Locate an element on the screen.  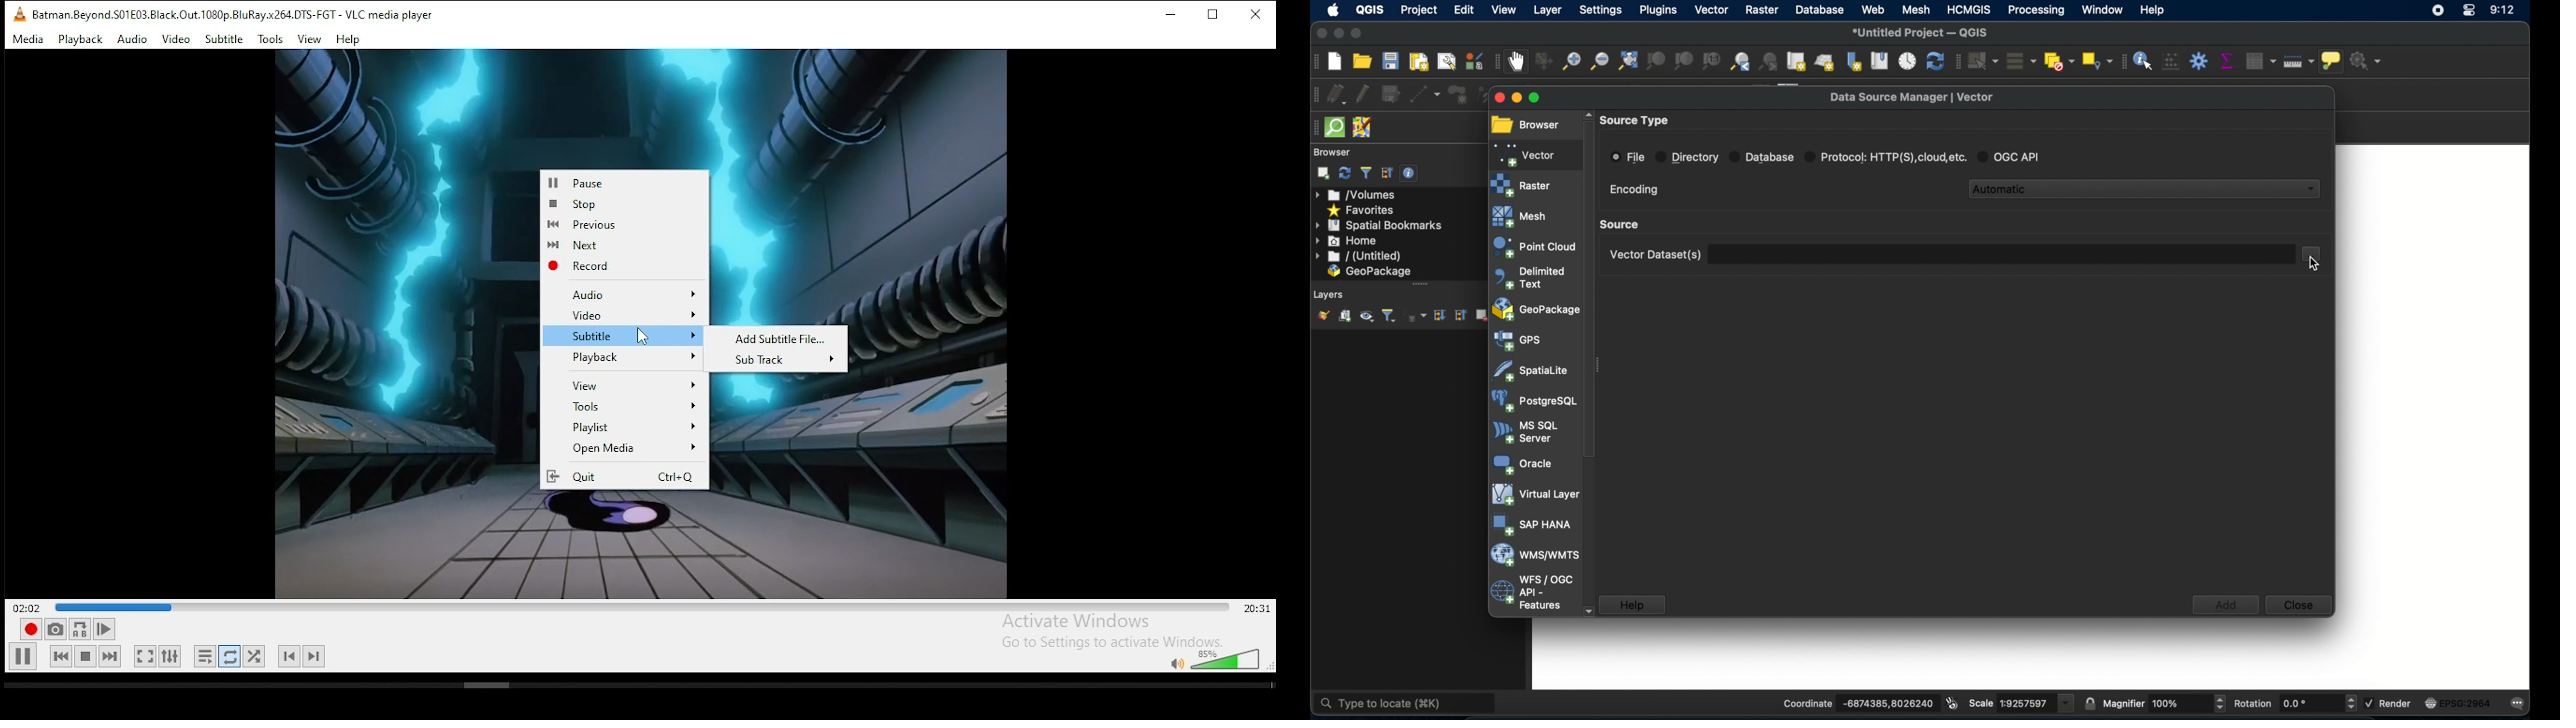
QGIS is located at coordinates (1371, 10).